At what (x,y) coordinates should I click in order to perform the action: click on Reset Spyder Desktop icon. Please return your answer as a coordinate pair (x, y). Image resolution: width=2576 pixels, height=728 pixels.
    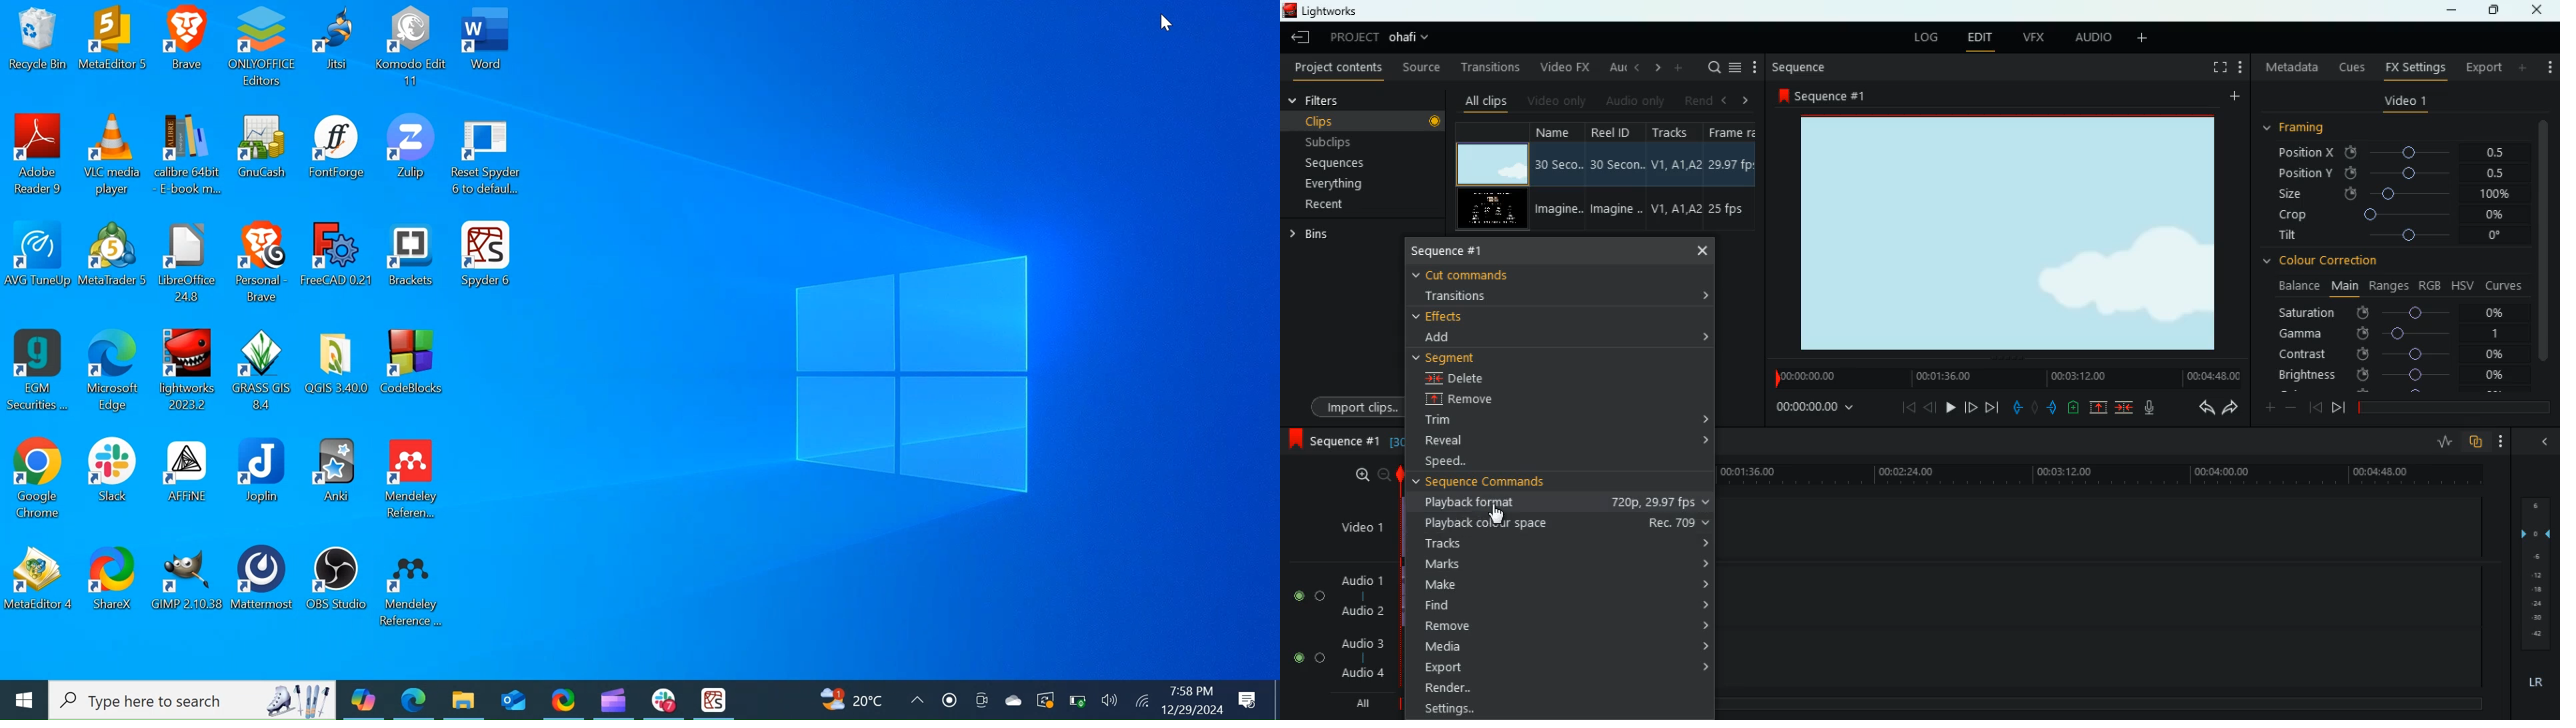
    Looking at the image, I should click on (487, 157).